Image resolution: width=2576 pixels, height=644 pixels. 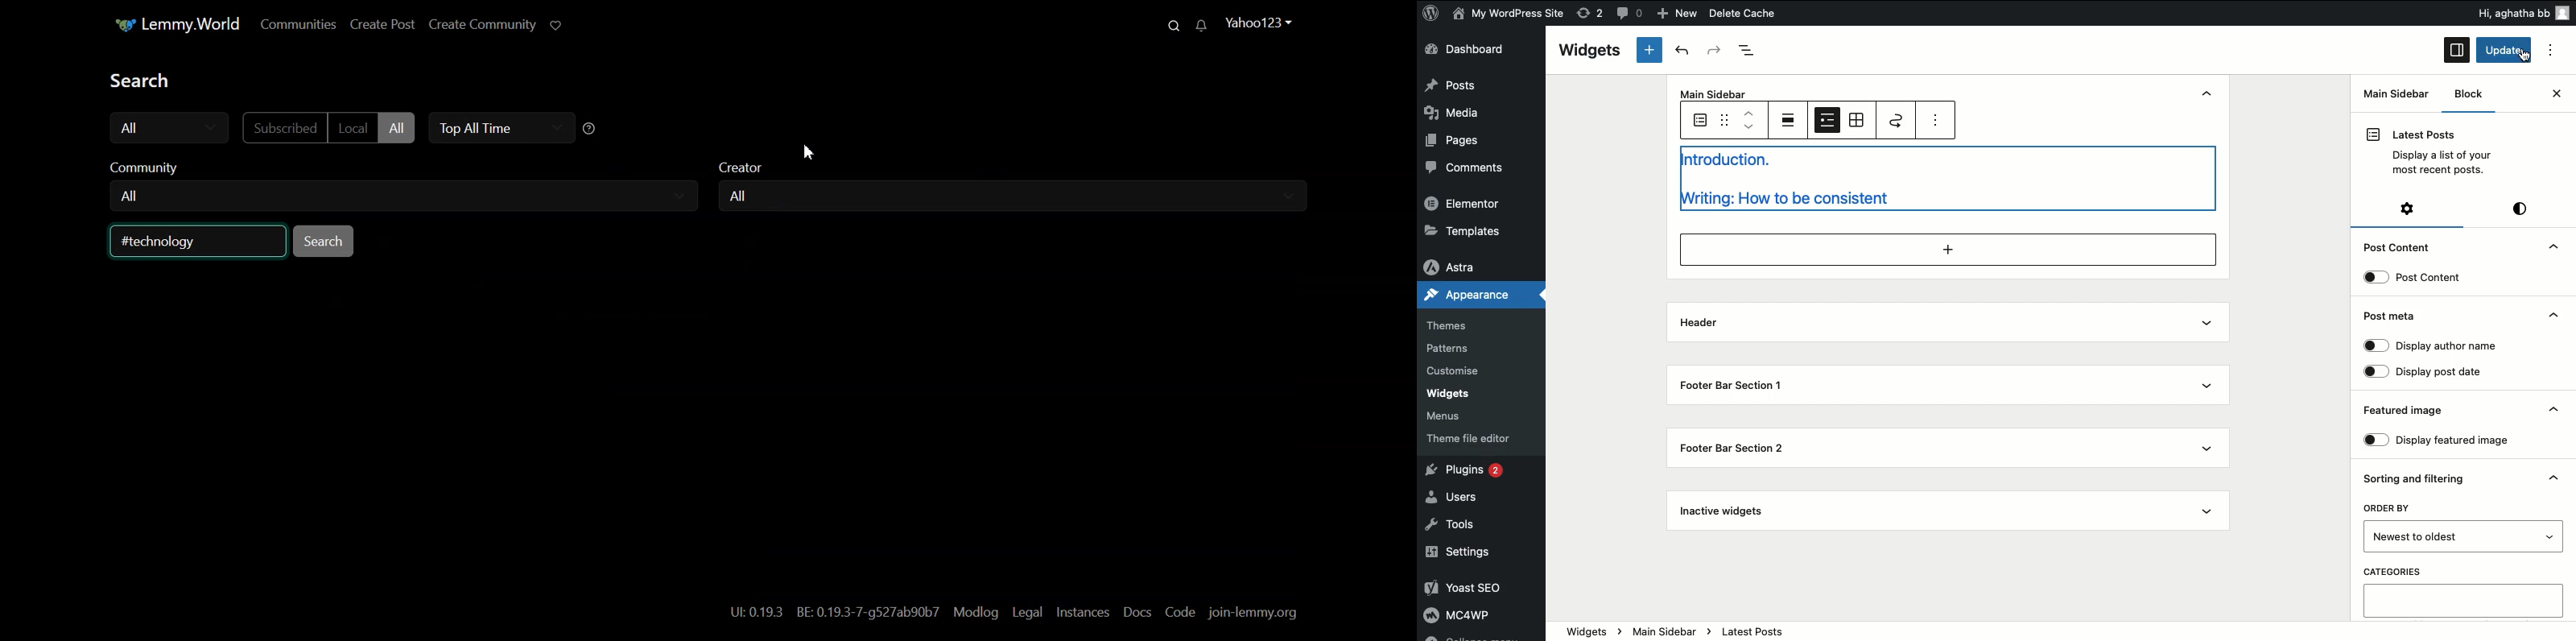 What do you see at coordinates (1017, 171) in the screenshot?
I see `Creator` at bounding box center [1017, 171].